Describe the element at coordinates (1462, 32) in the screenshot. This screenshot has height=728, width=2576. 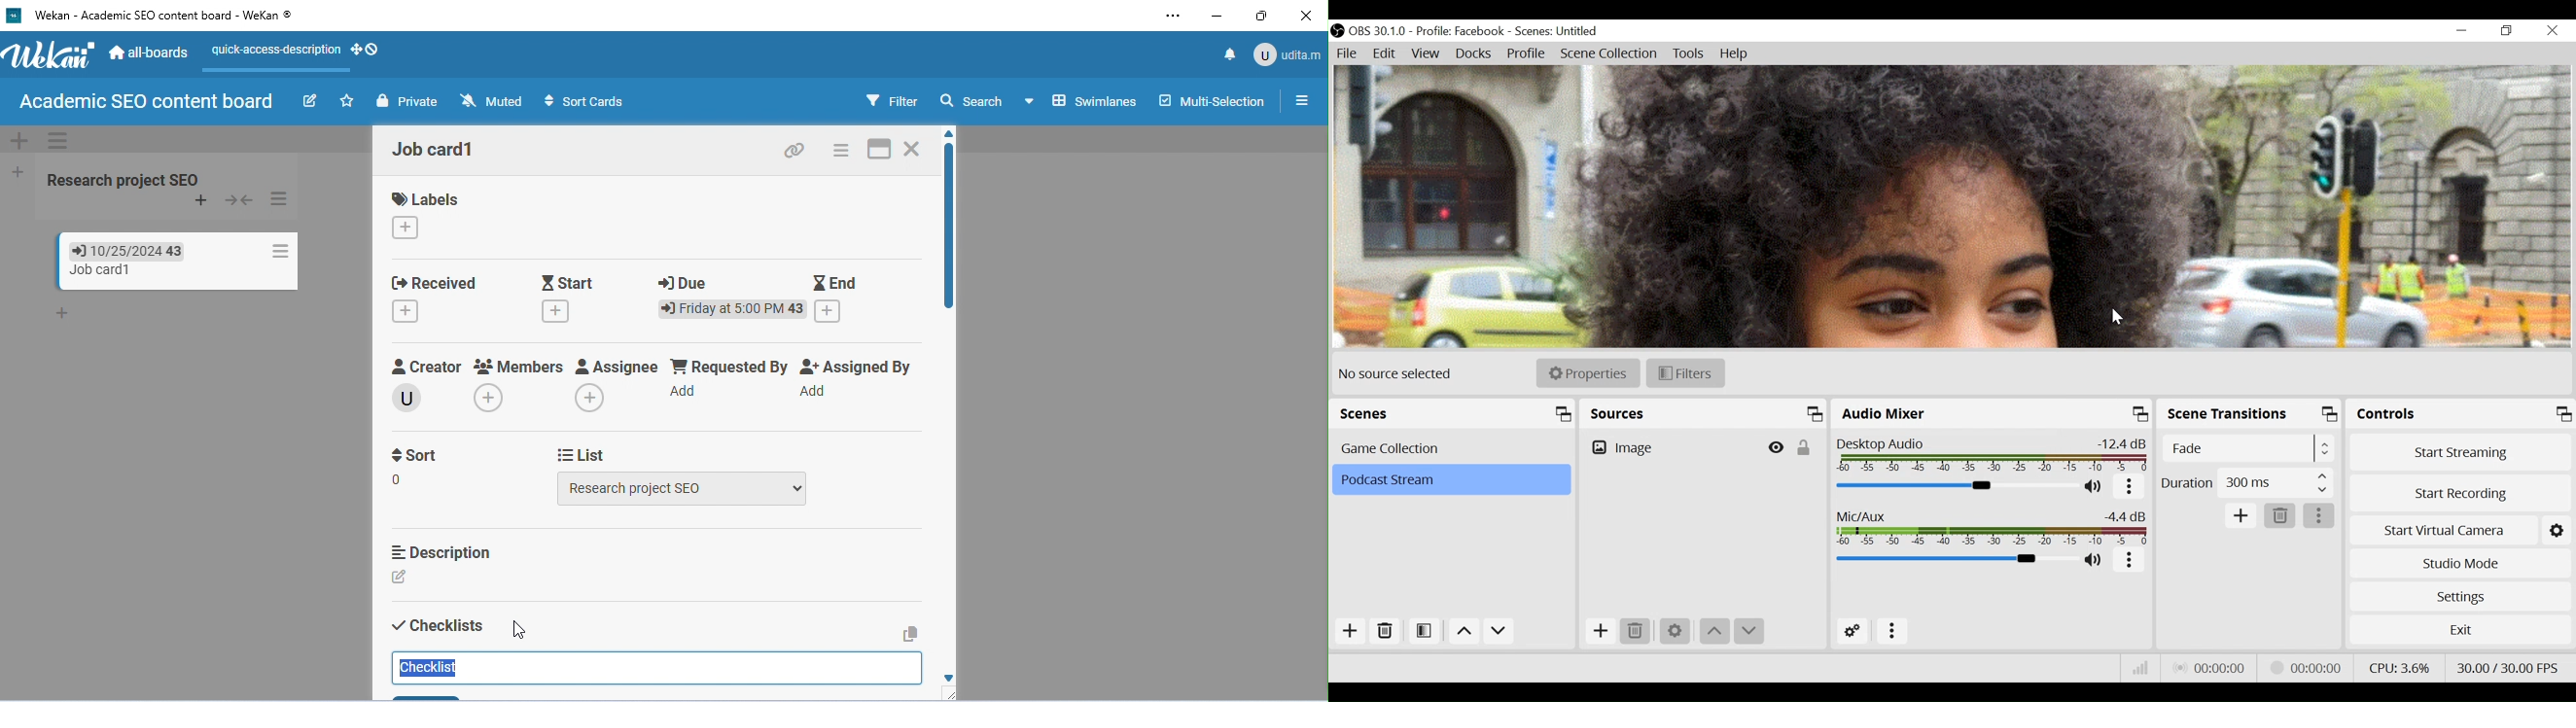
I see `Profile` at that location.